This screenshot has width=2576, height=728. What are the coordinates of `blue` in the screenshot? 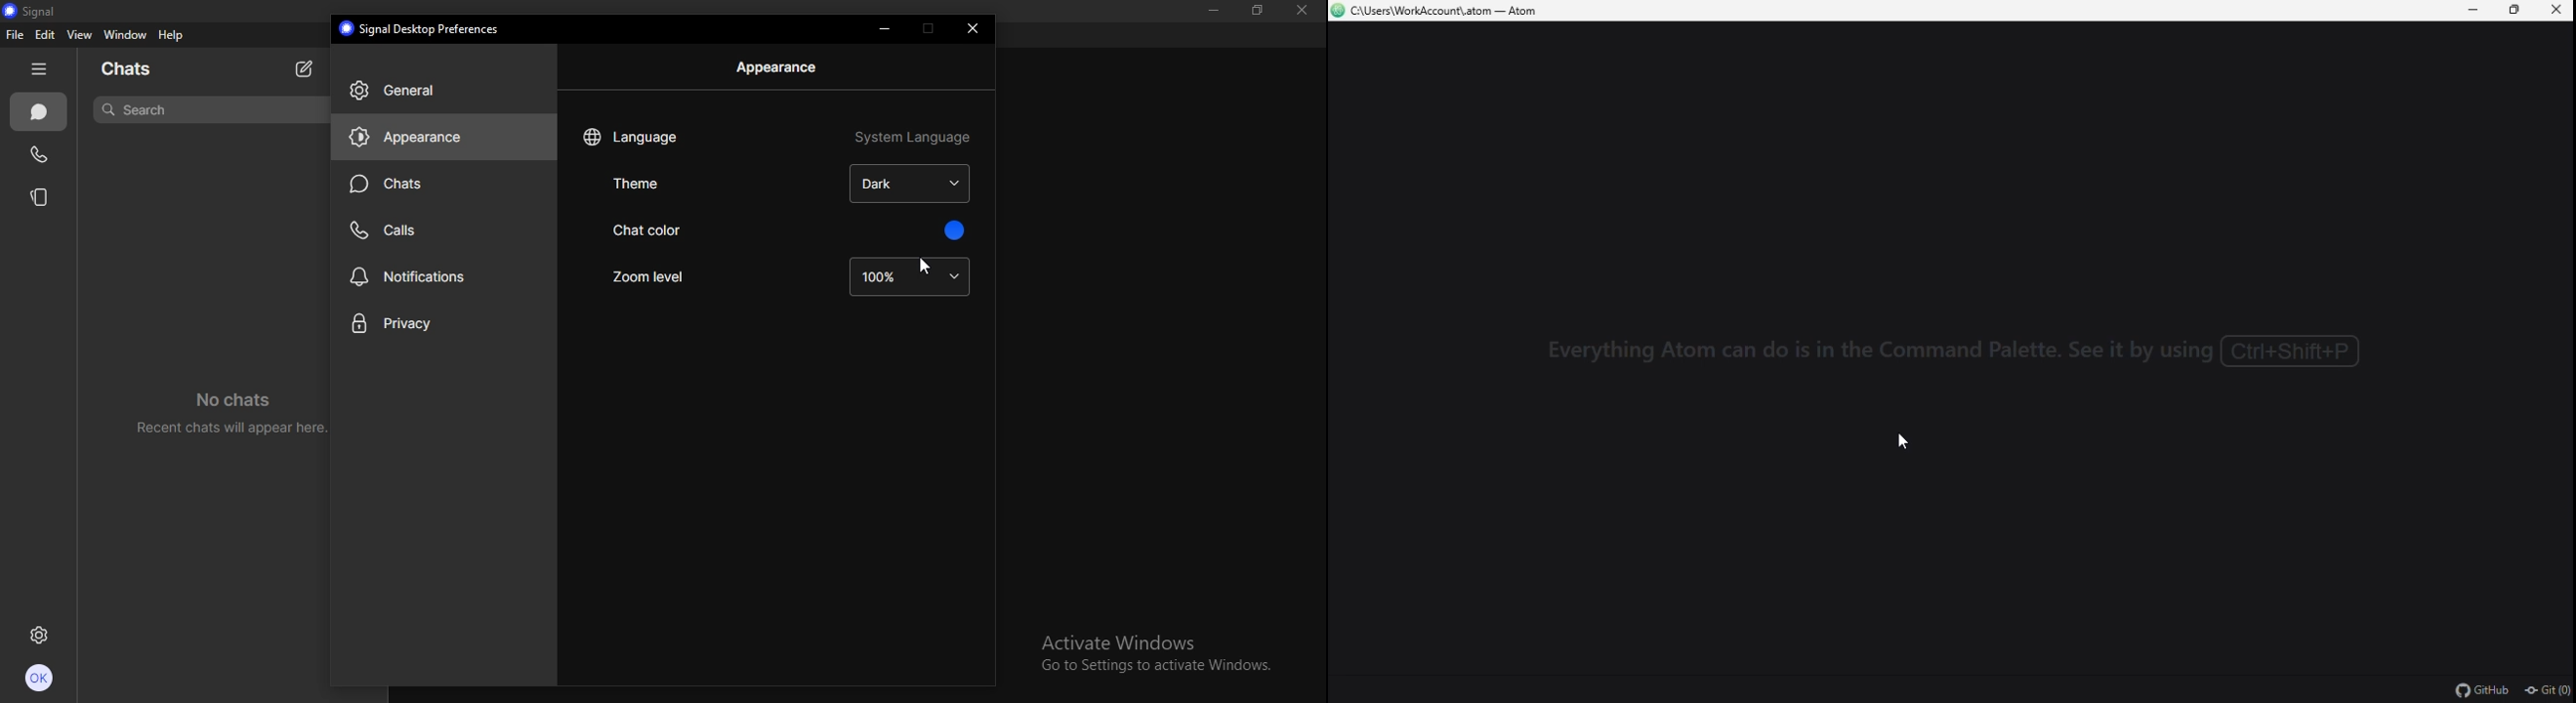 It's located at (952, 230).